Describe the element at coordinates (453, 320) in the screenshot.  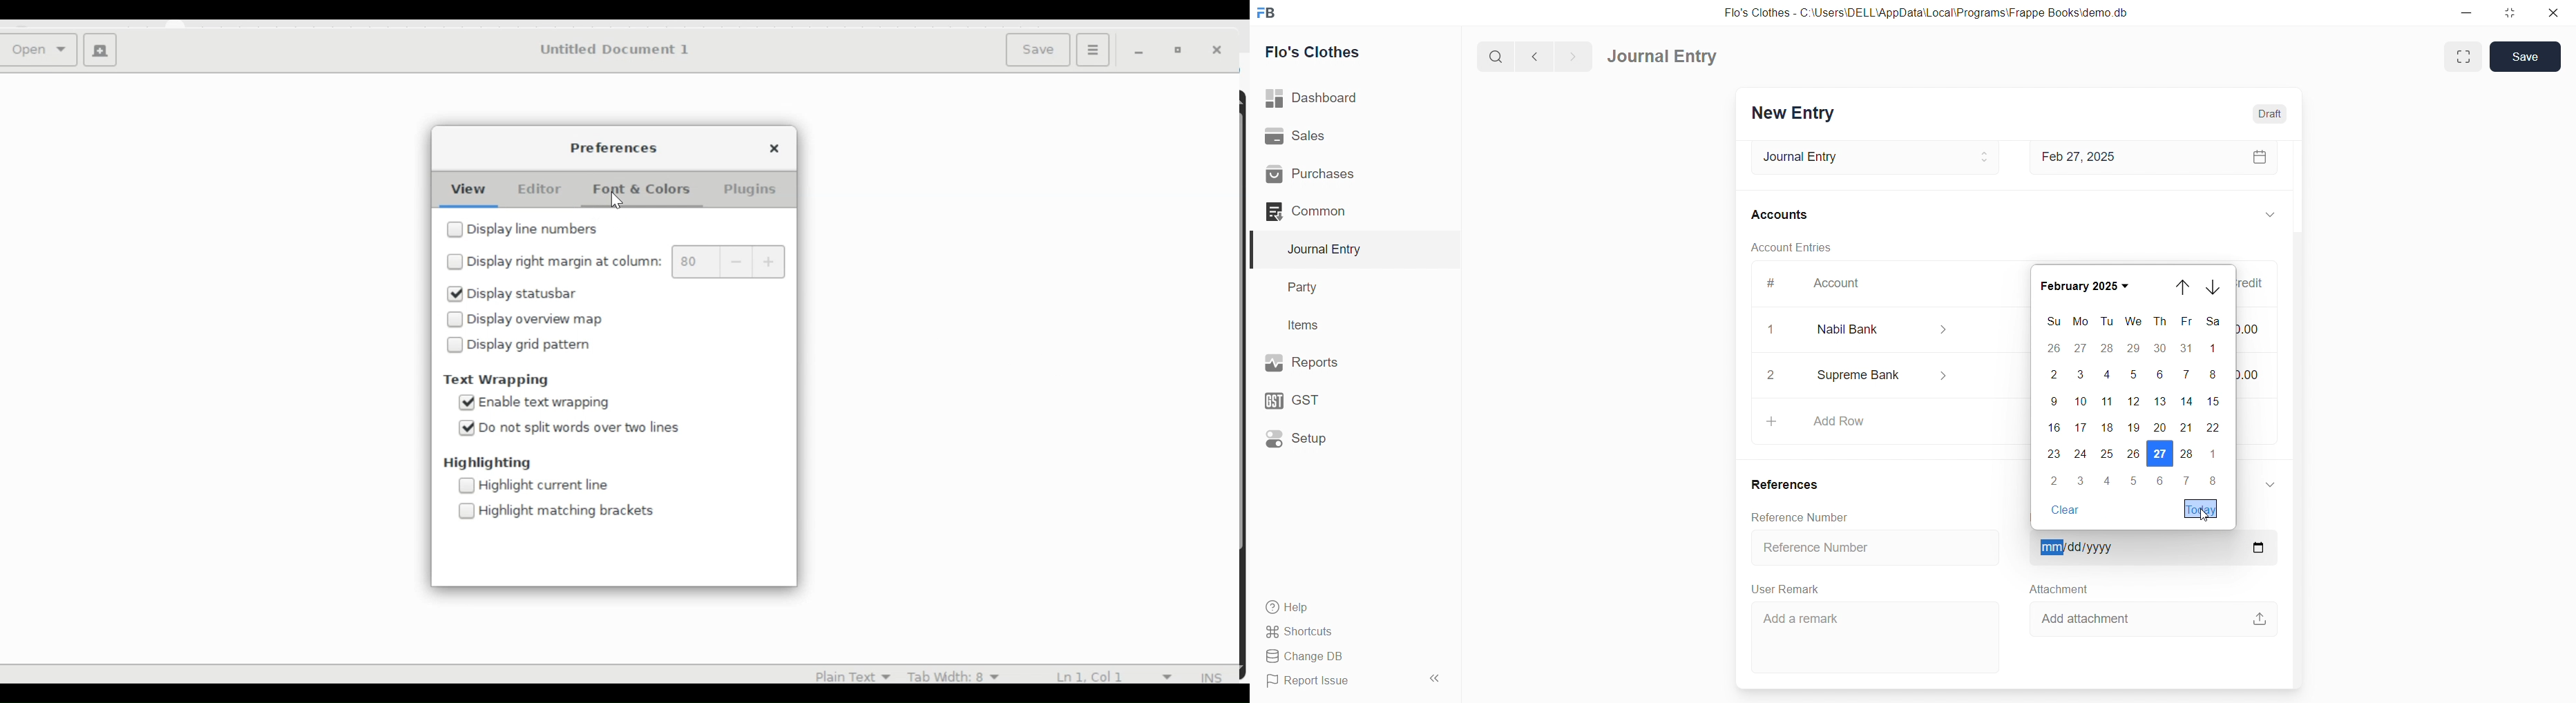
I see `checkbox` at that location.